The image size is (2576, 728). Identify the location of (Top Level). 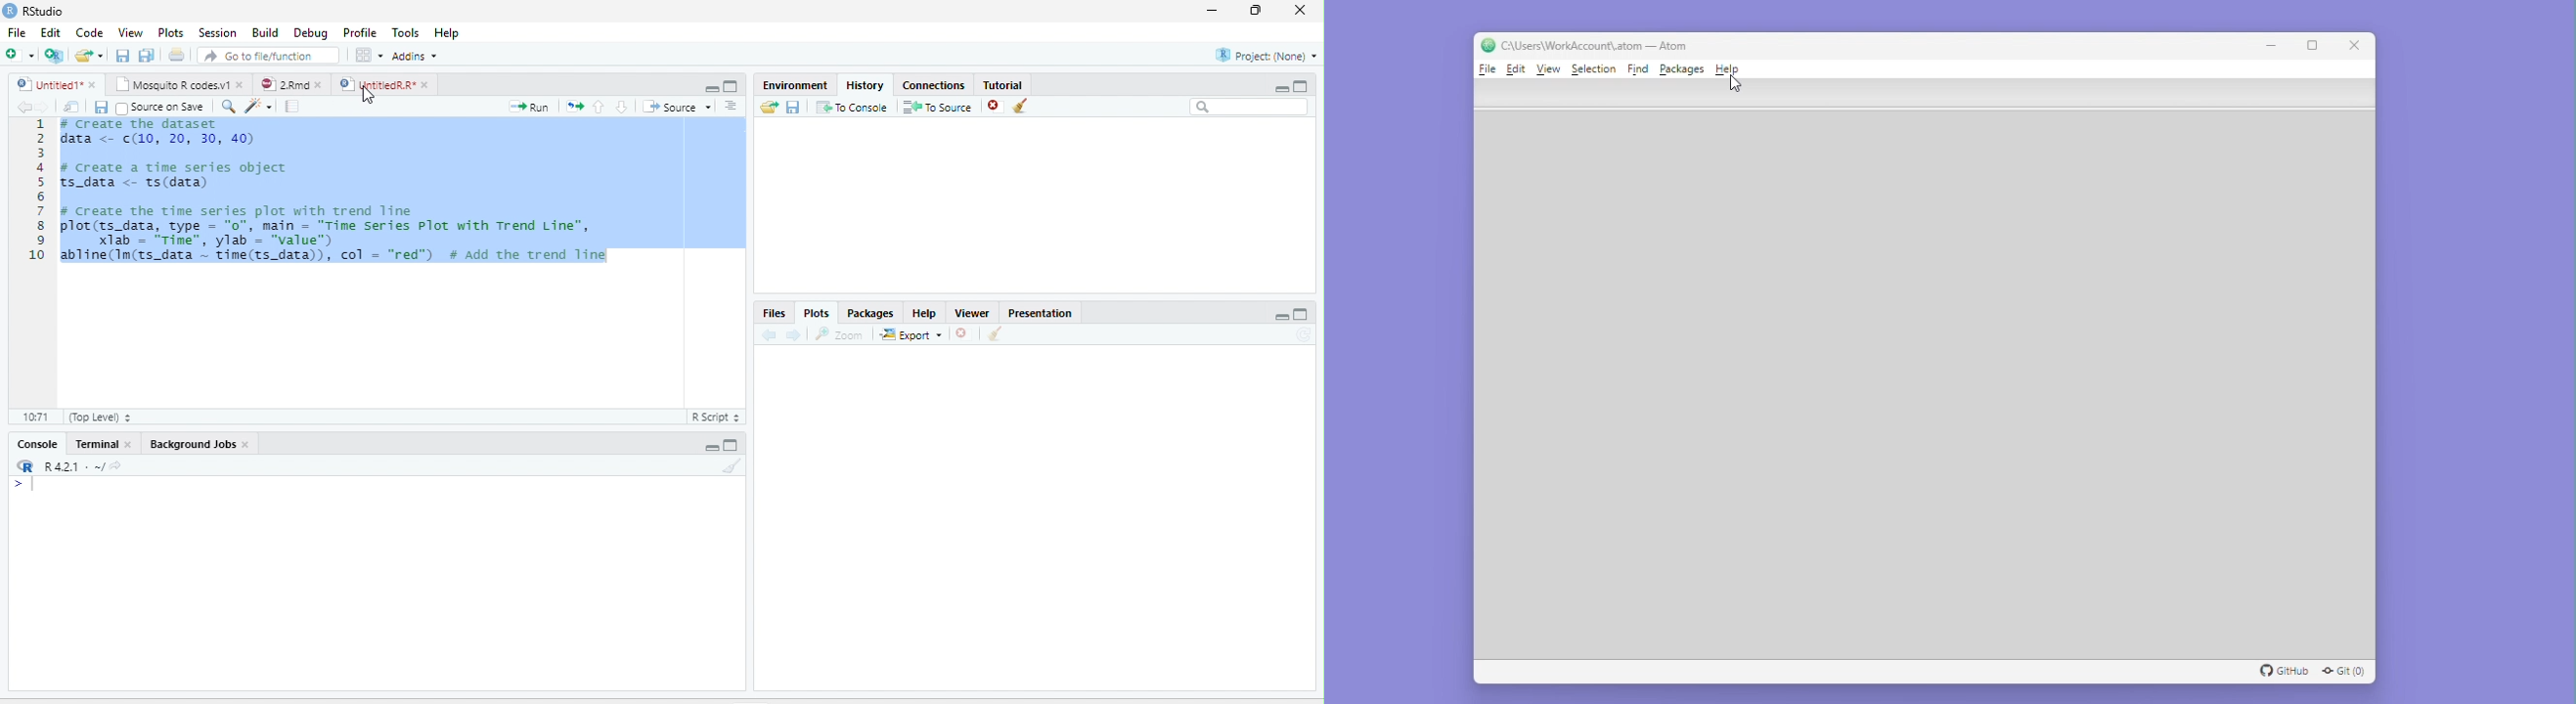
(99, 417).